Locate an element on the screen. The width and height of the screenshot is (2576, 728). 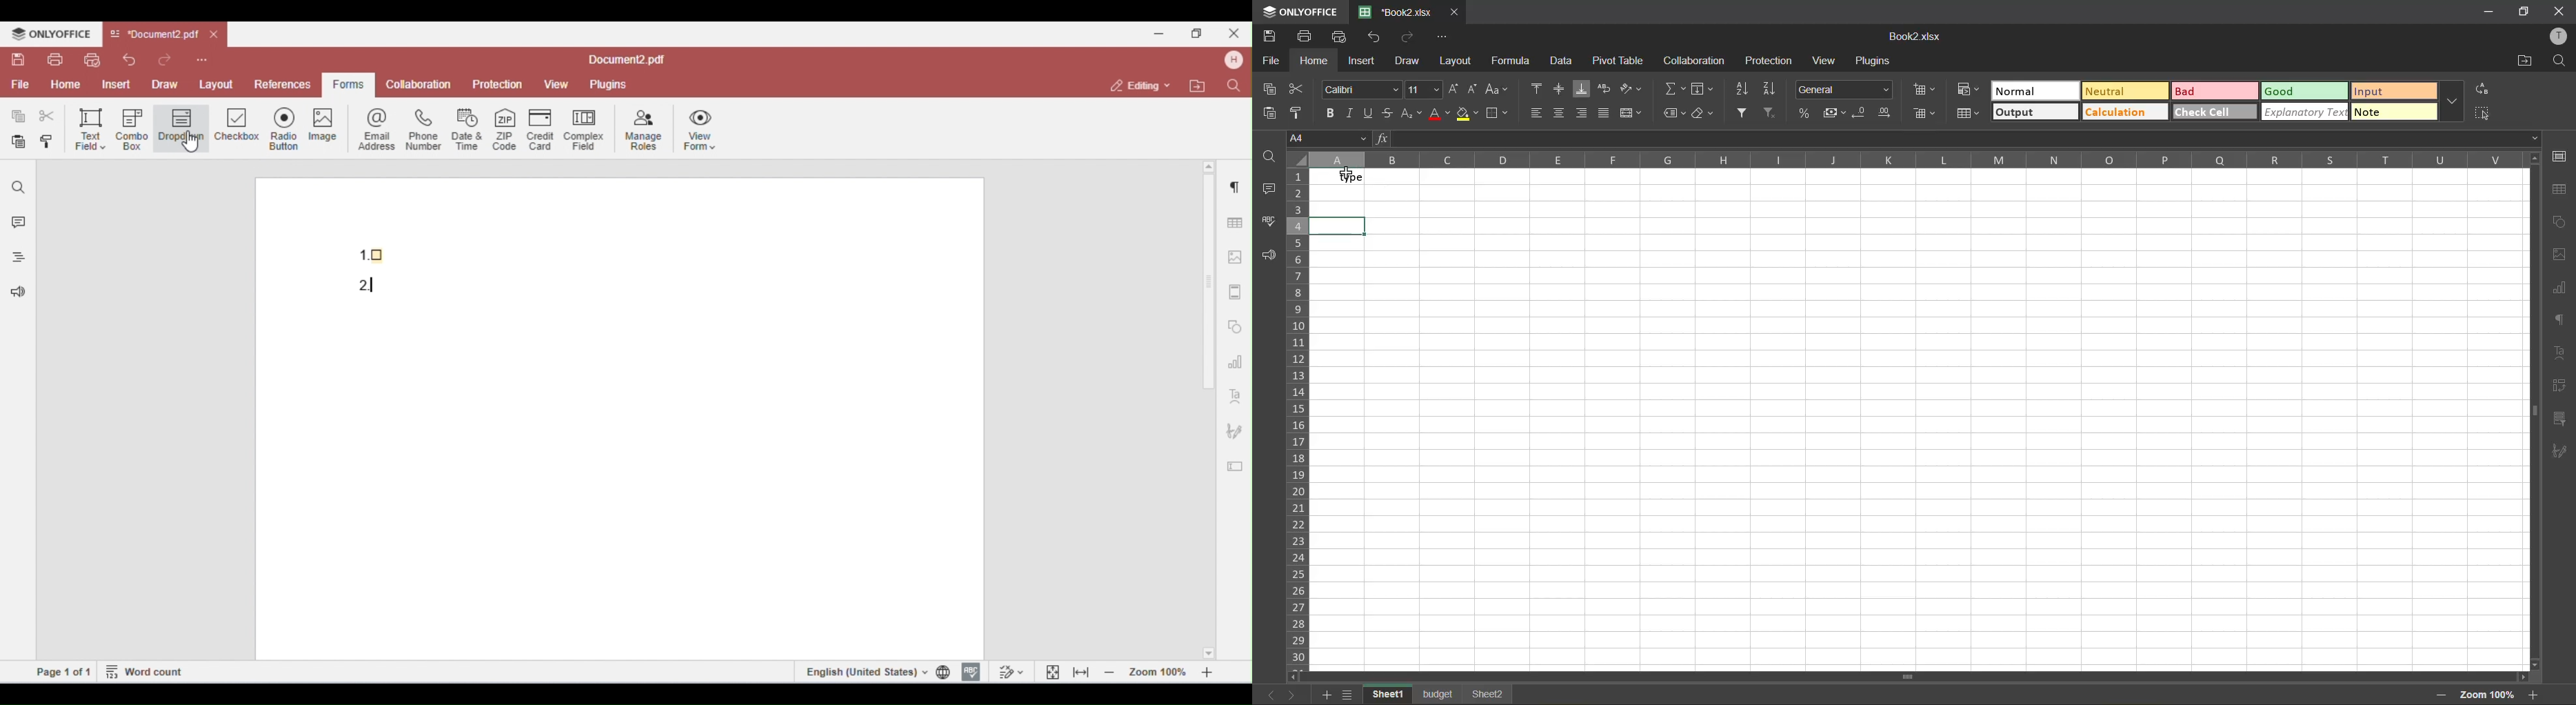
check cell is located at coordinates (2215, 112).